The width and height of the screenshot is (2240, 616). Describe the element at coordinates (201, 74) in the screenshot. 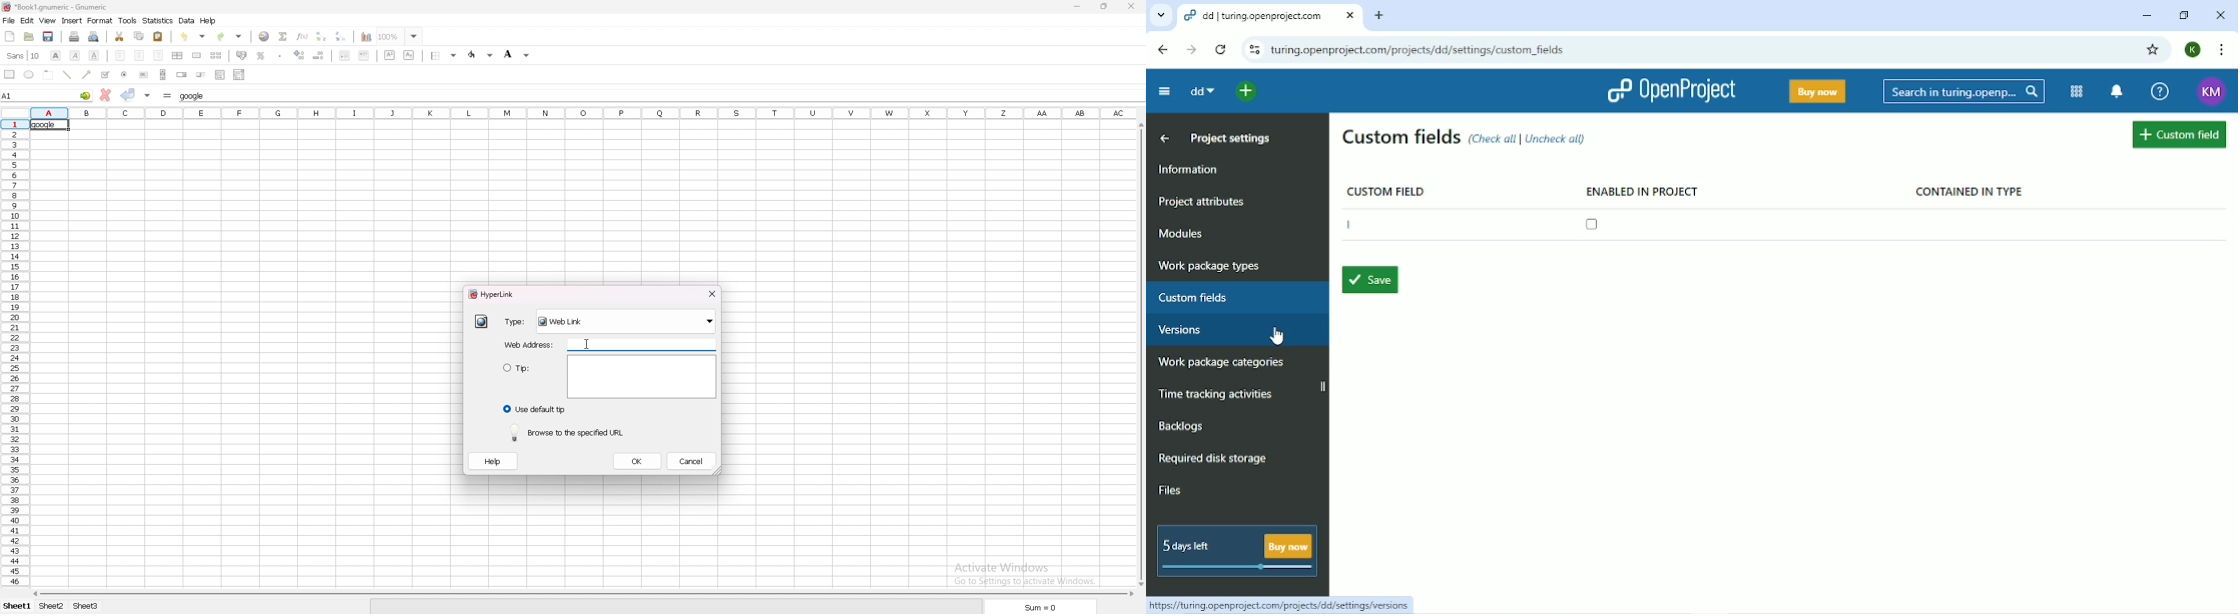

I see `slider` at that location.